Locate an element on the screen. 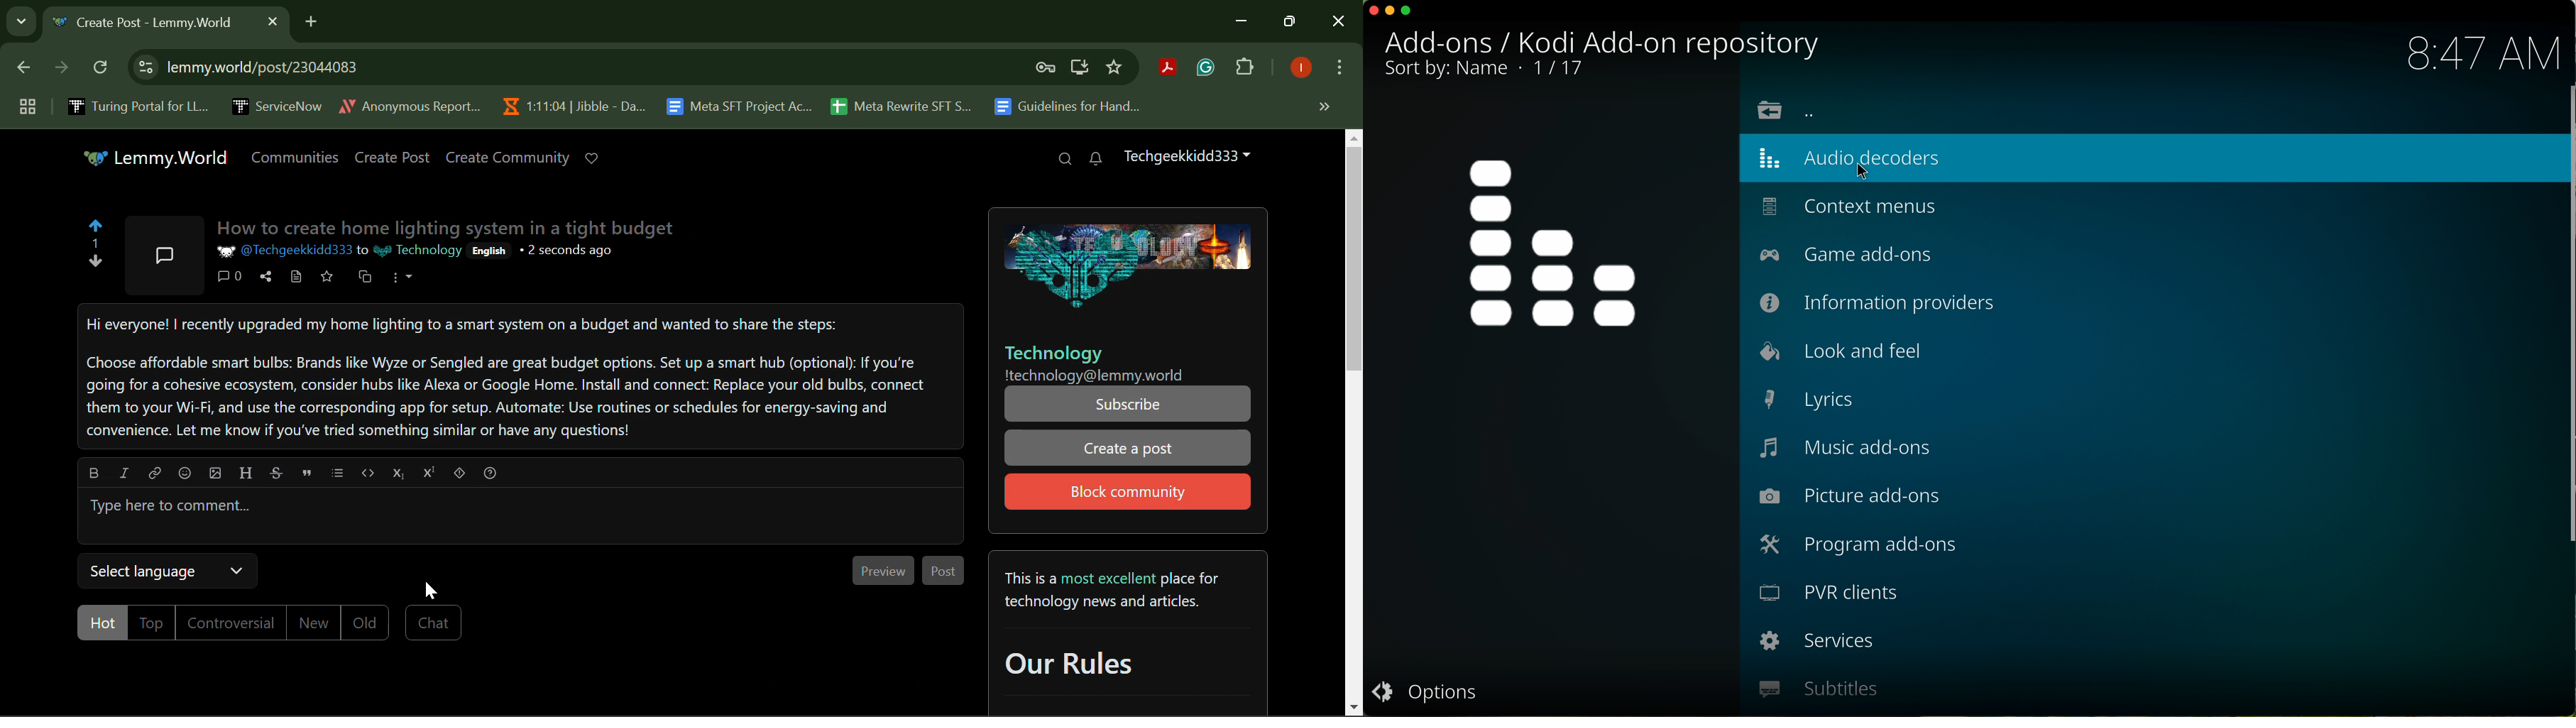 Image resolution: width=2576 pixels, height=728 pixels. Meta Rewrite SFT is located at coordinates (906, 104).